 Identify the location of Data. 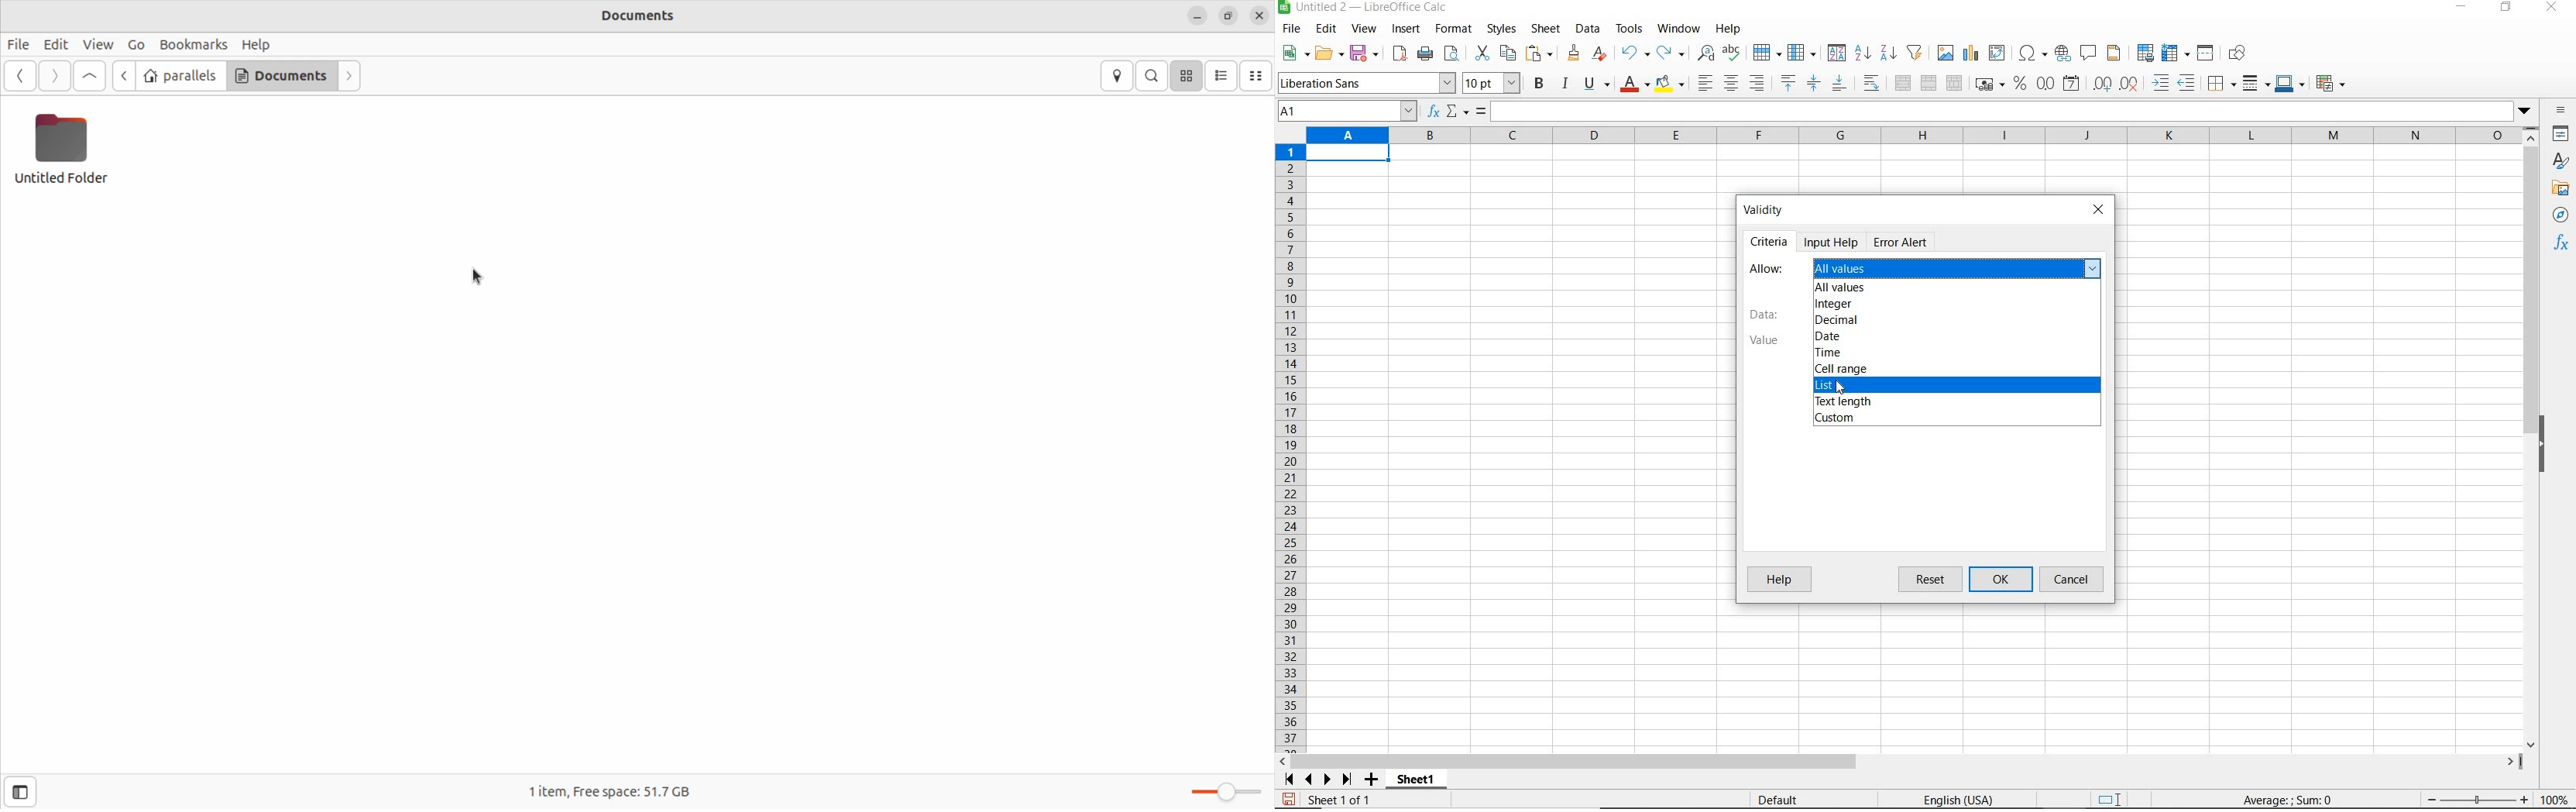
(1764, 315).